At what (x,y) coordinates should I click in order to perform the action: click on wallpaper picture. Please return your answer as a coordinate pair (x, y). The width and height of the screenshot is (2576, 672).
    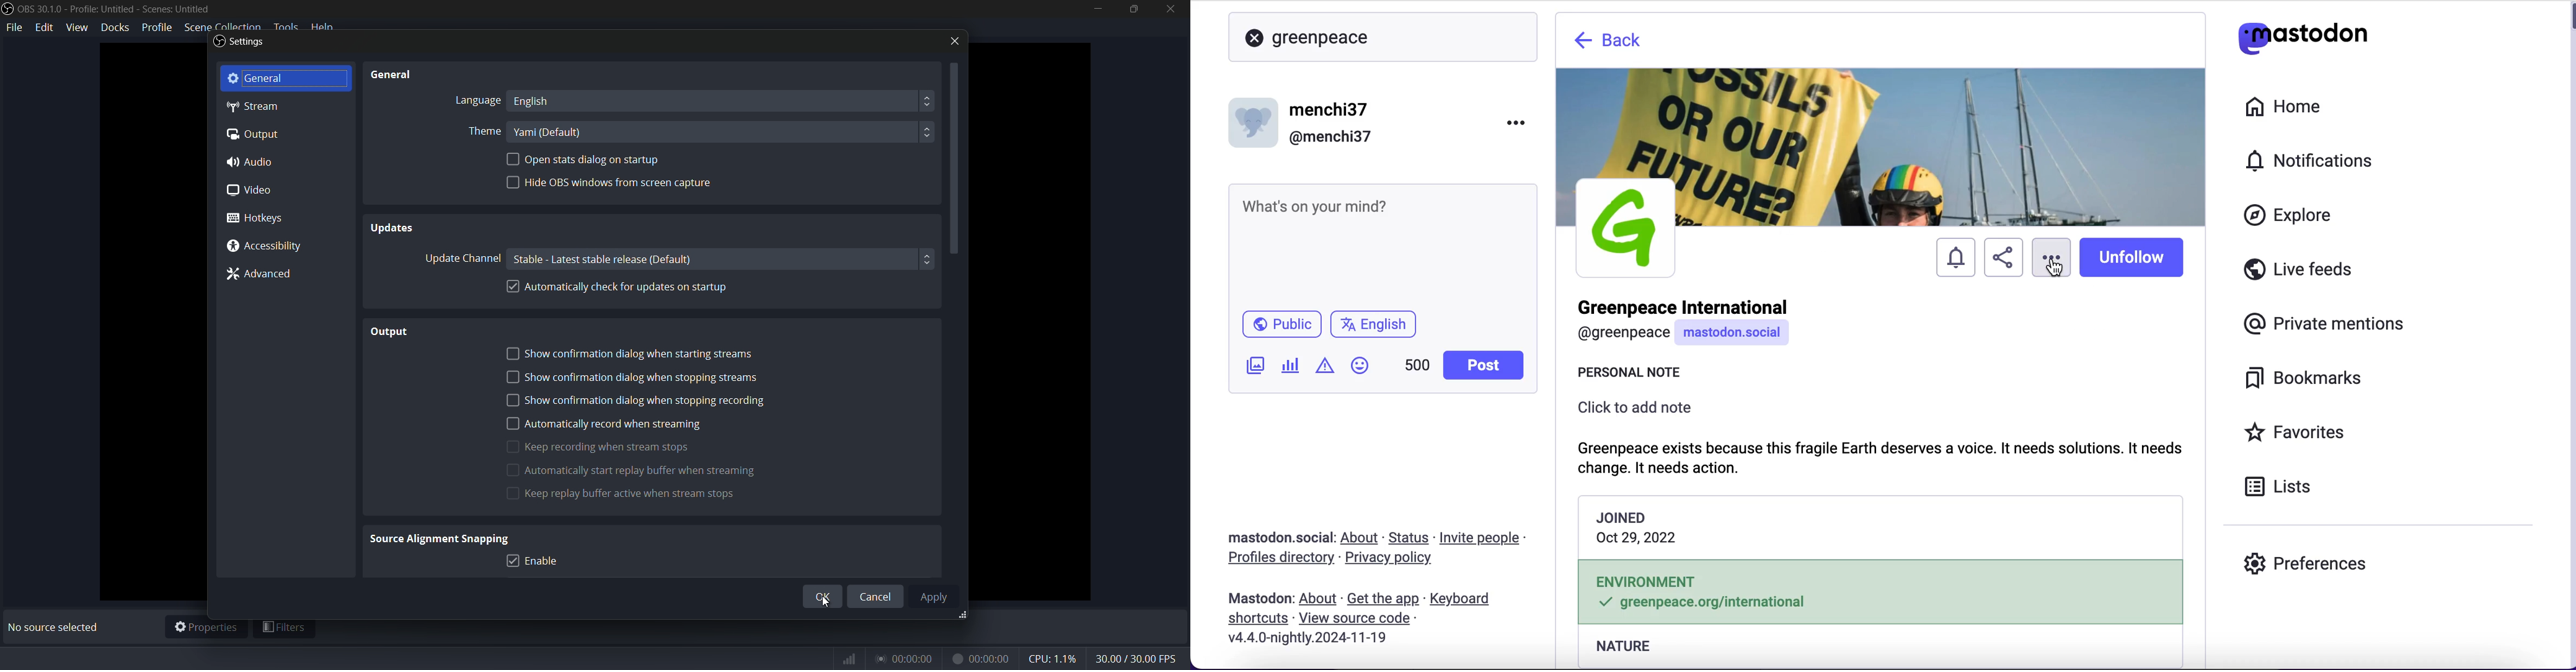
    Looking at the image, I should click on (1882, 122).